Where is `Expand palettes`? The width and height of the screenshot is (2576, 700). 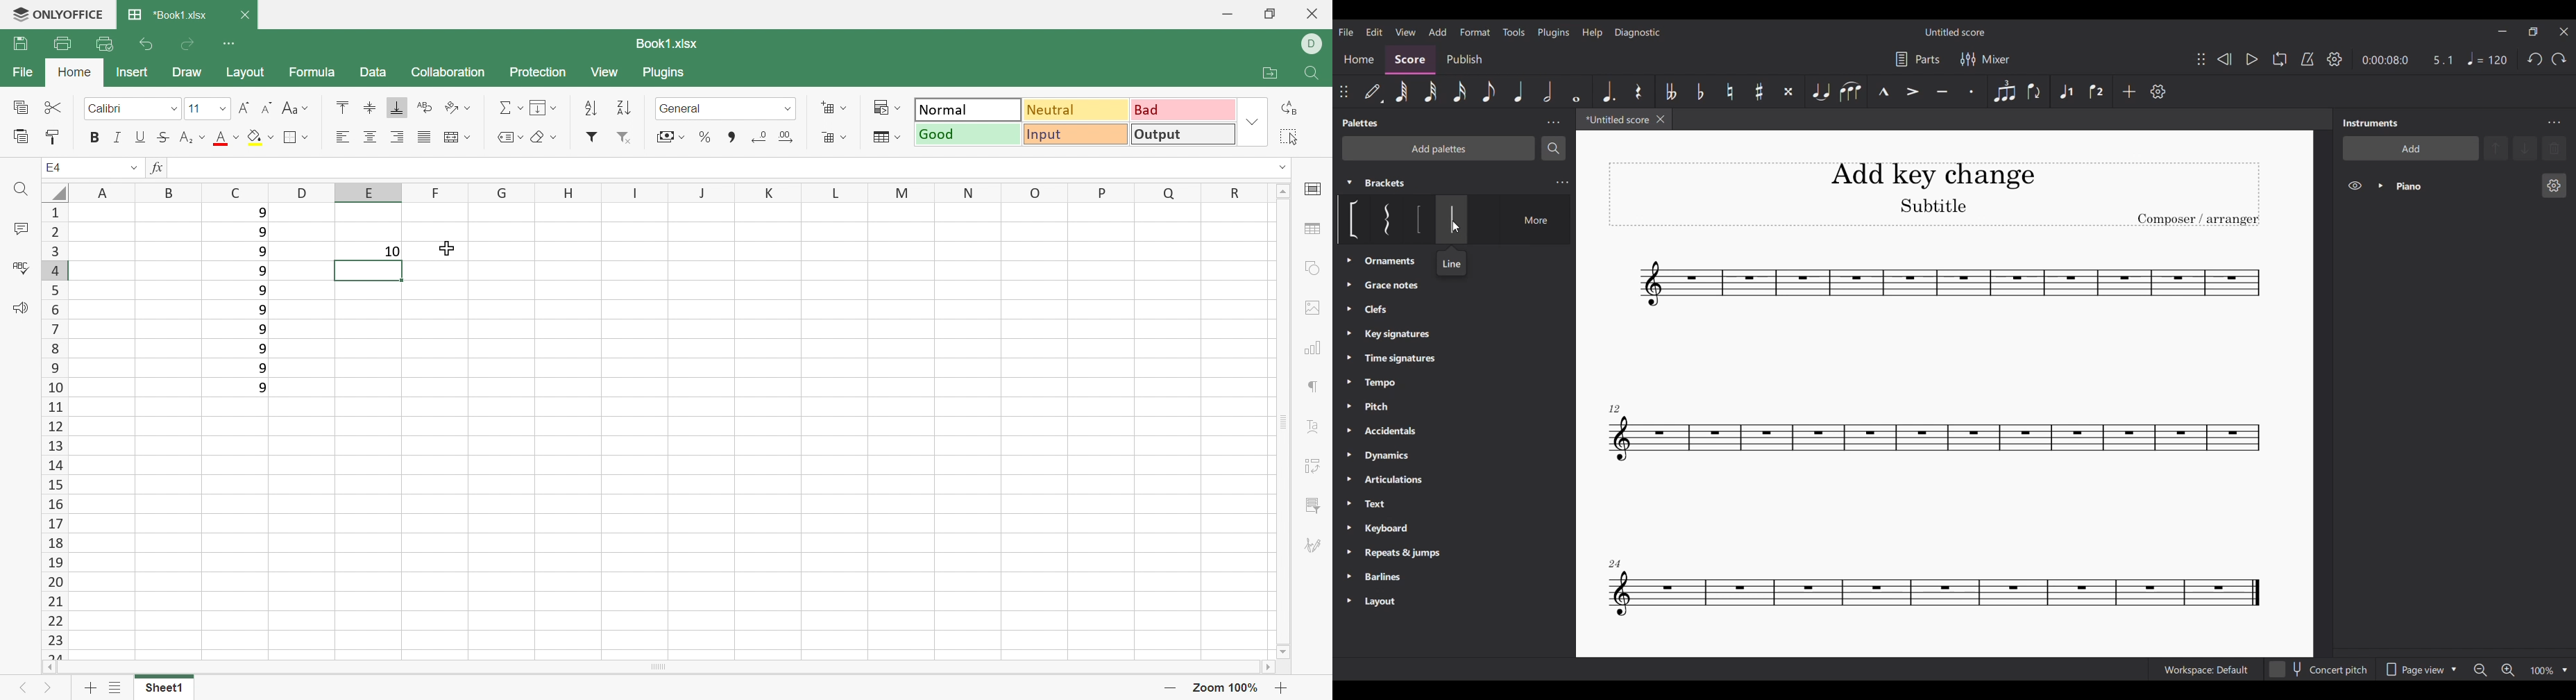 Expand palettes is located at coordinates (1349, 430).